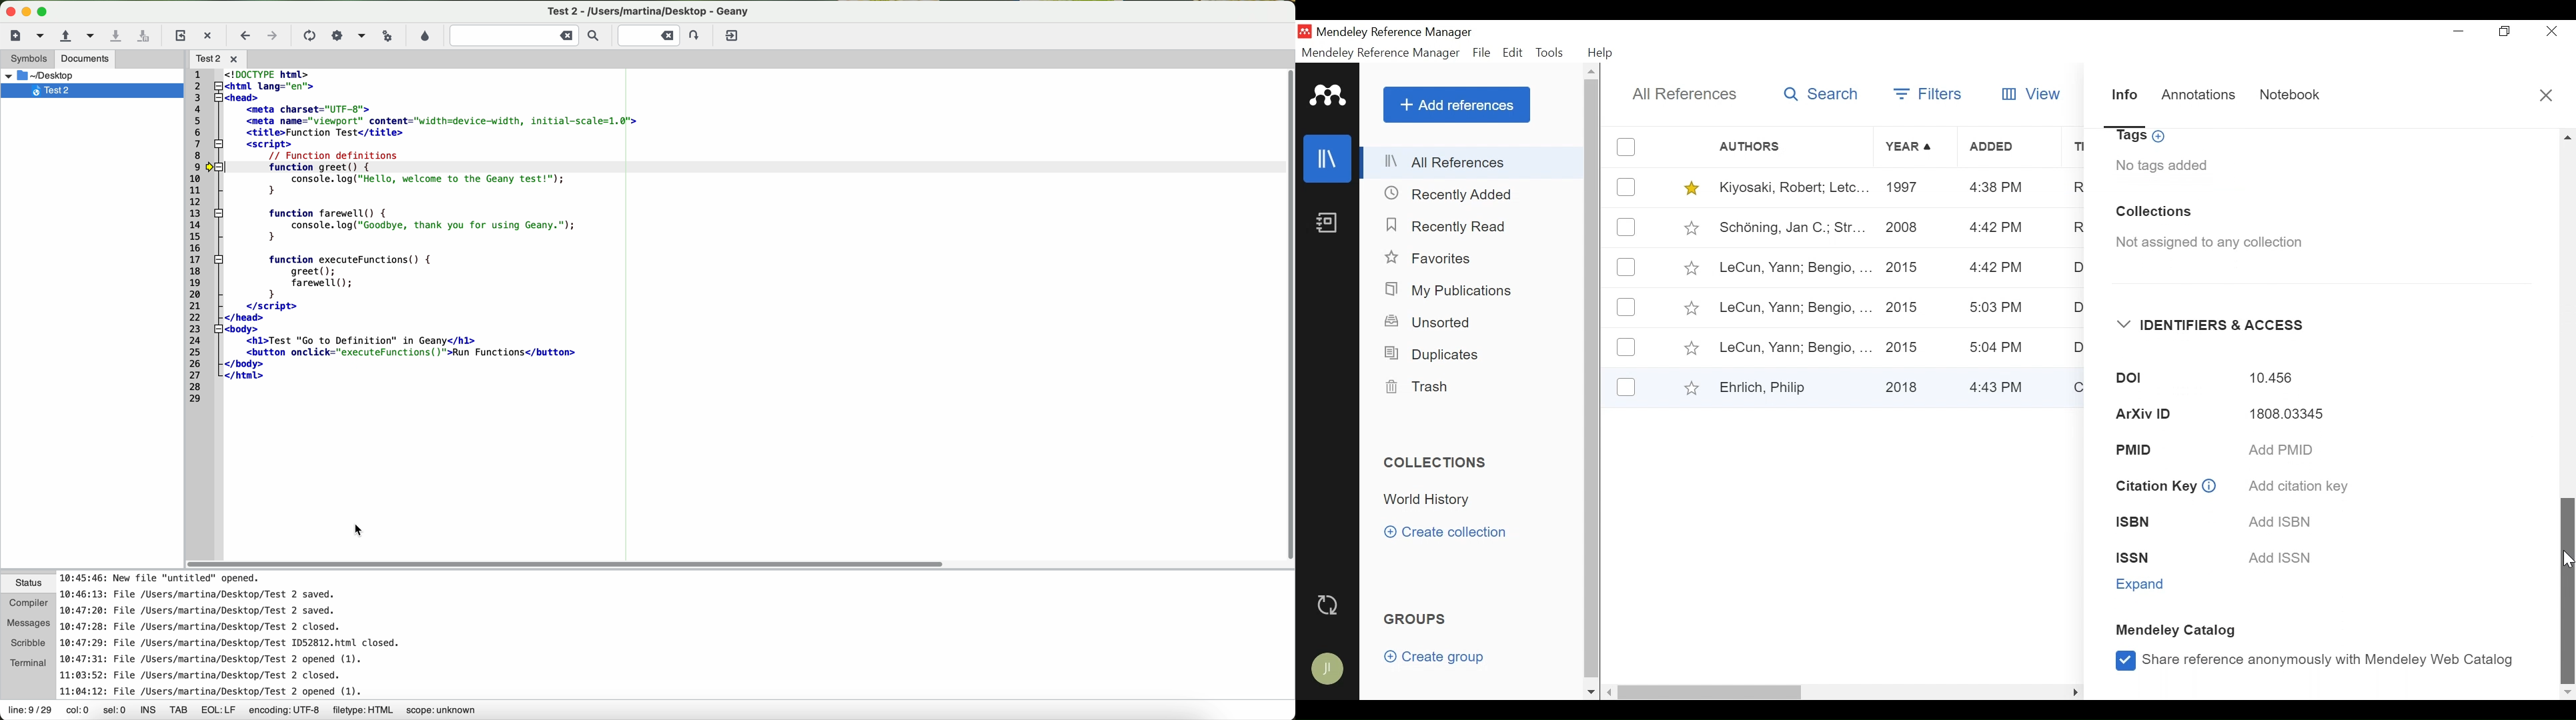 This screenshot has height=728, width=2576. Describe the element at coordinates (1474, 163) in the screenshot. I see `All References` at that location.